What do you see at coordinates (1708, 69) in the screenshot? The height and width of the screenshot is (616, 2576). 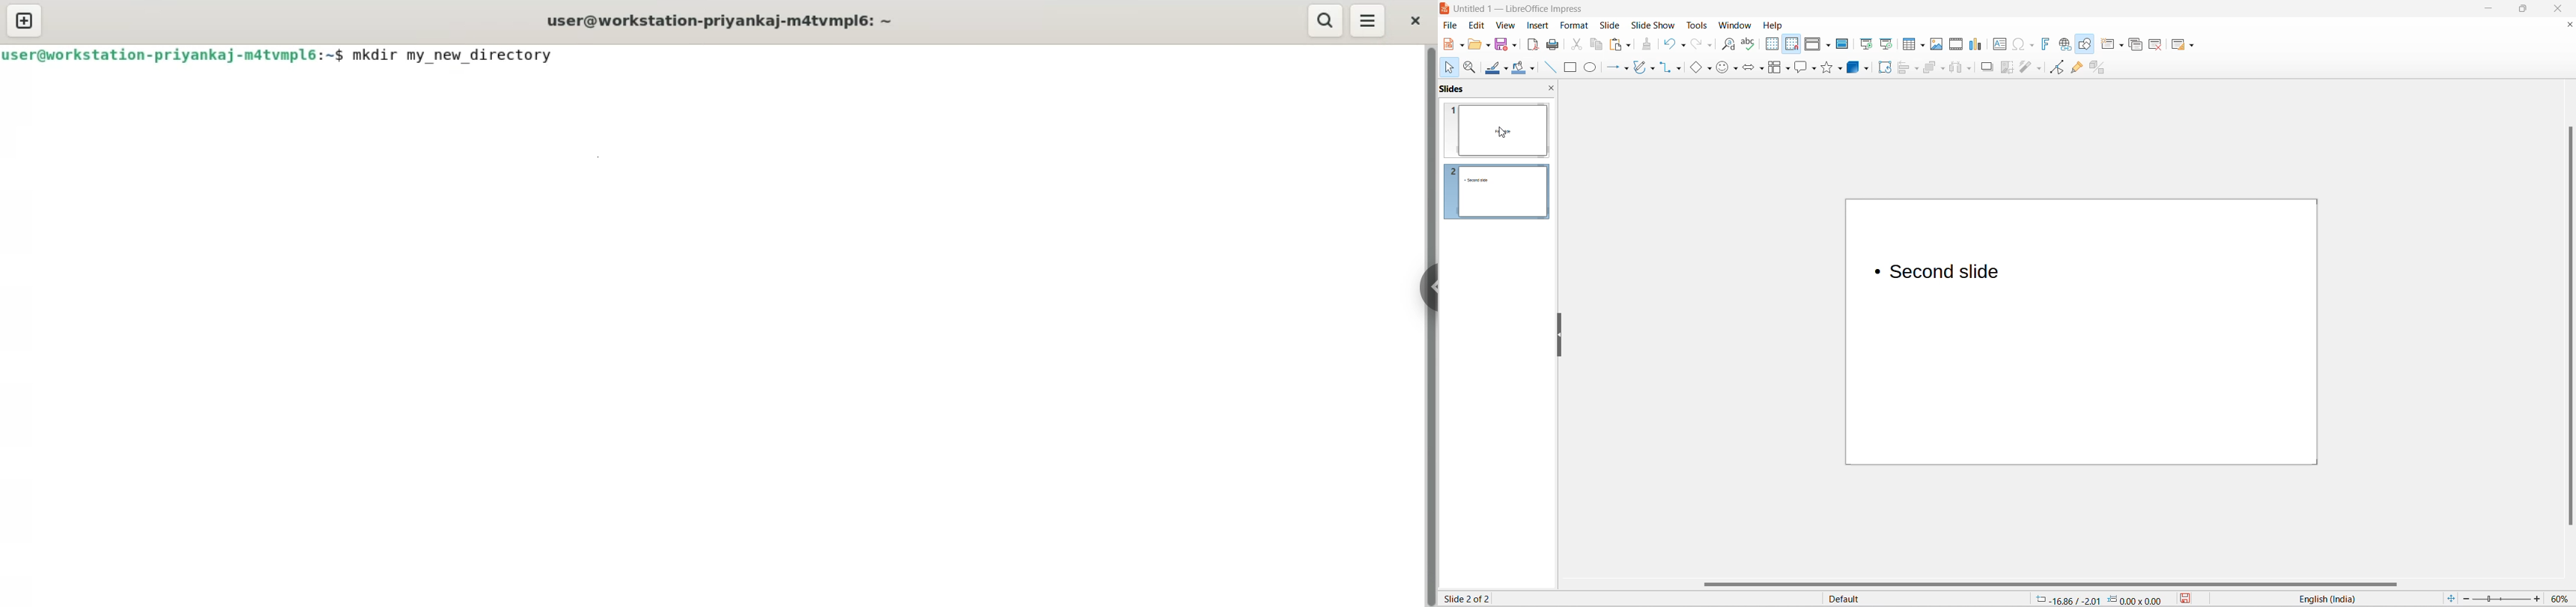 I see `basic shapes option` at bounding box center [1708, 69].